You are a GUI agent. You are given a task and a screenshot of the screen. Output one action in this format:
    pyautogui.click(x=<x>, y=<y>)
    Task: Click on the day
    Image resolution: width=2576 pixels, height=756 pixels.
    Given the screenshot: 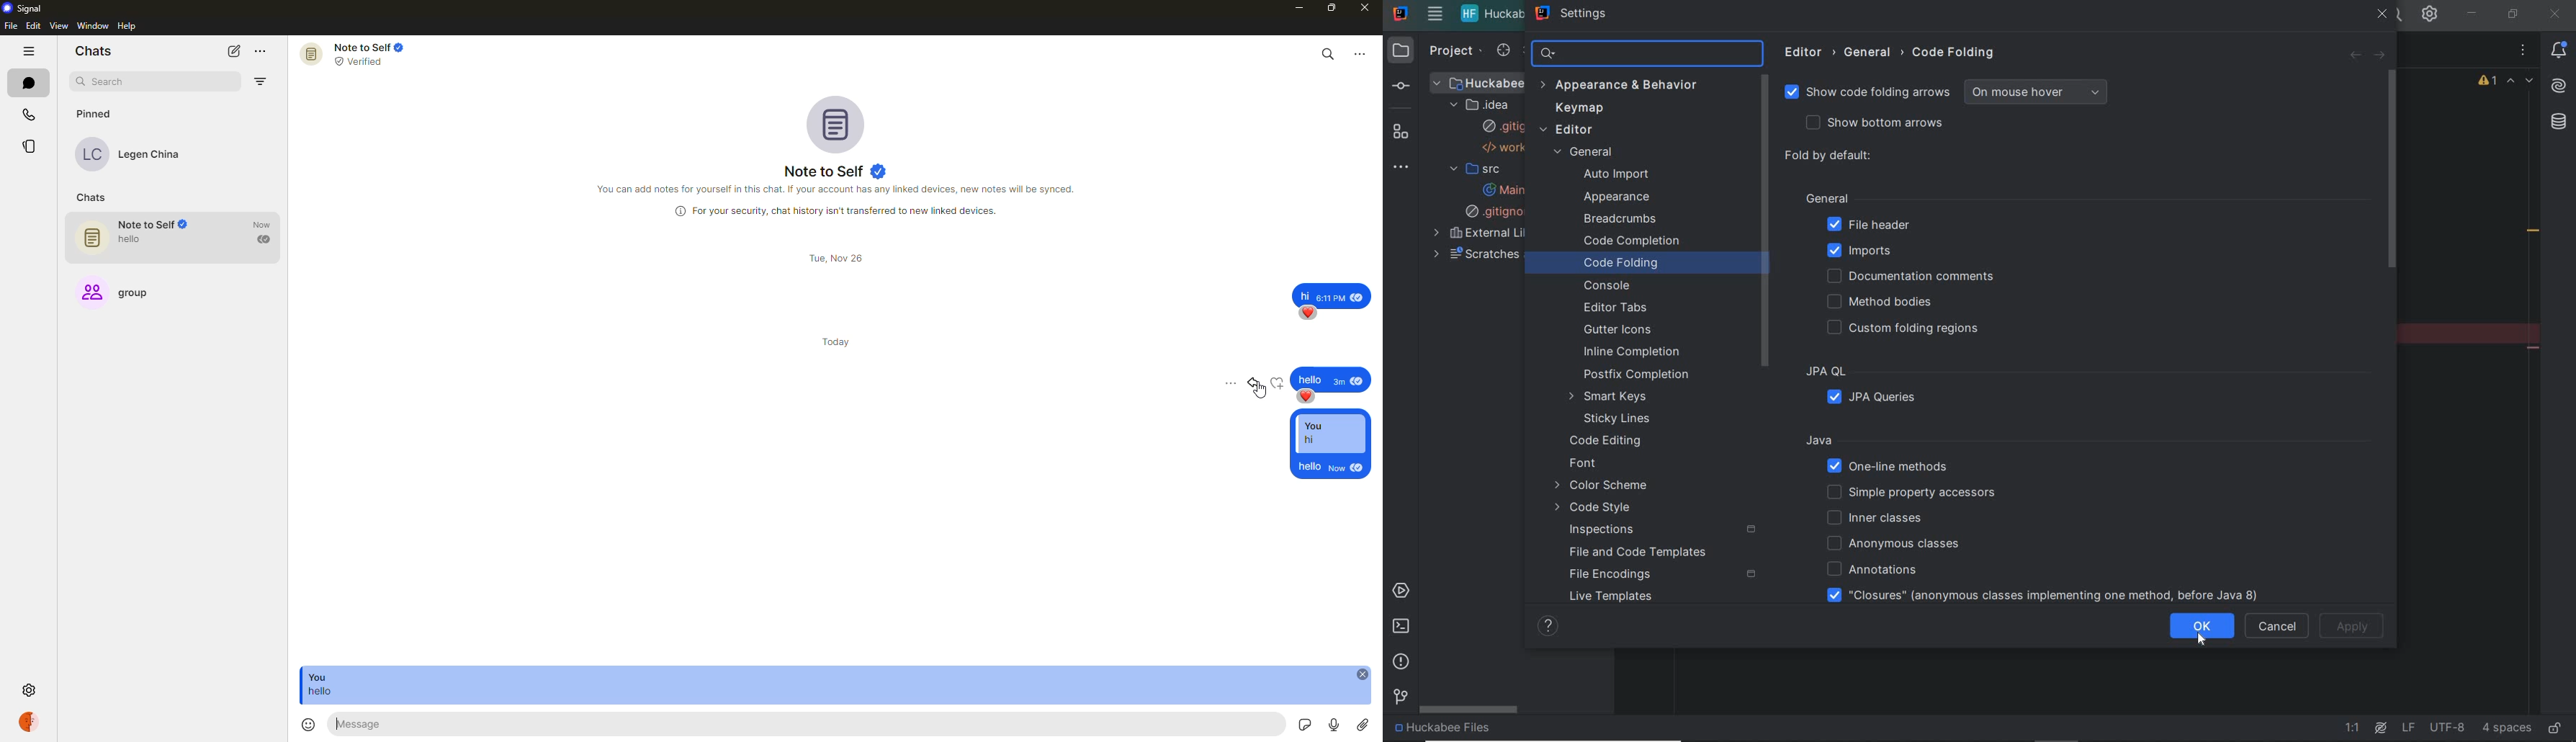 What is the action you would take?
    pyautogui.click(x=841, y=341)
    